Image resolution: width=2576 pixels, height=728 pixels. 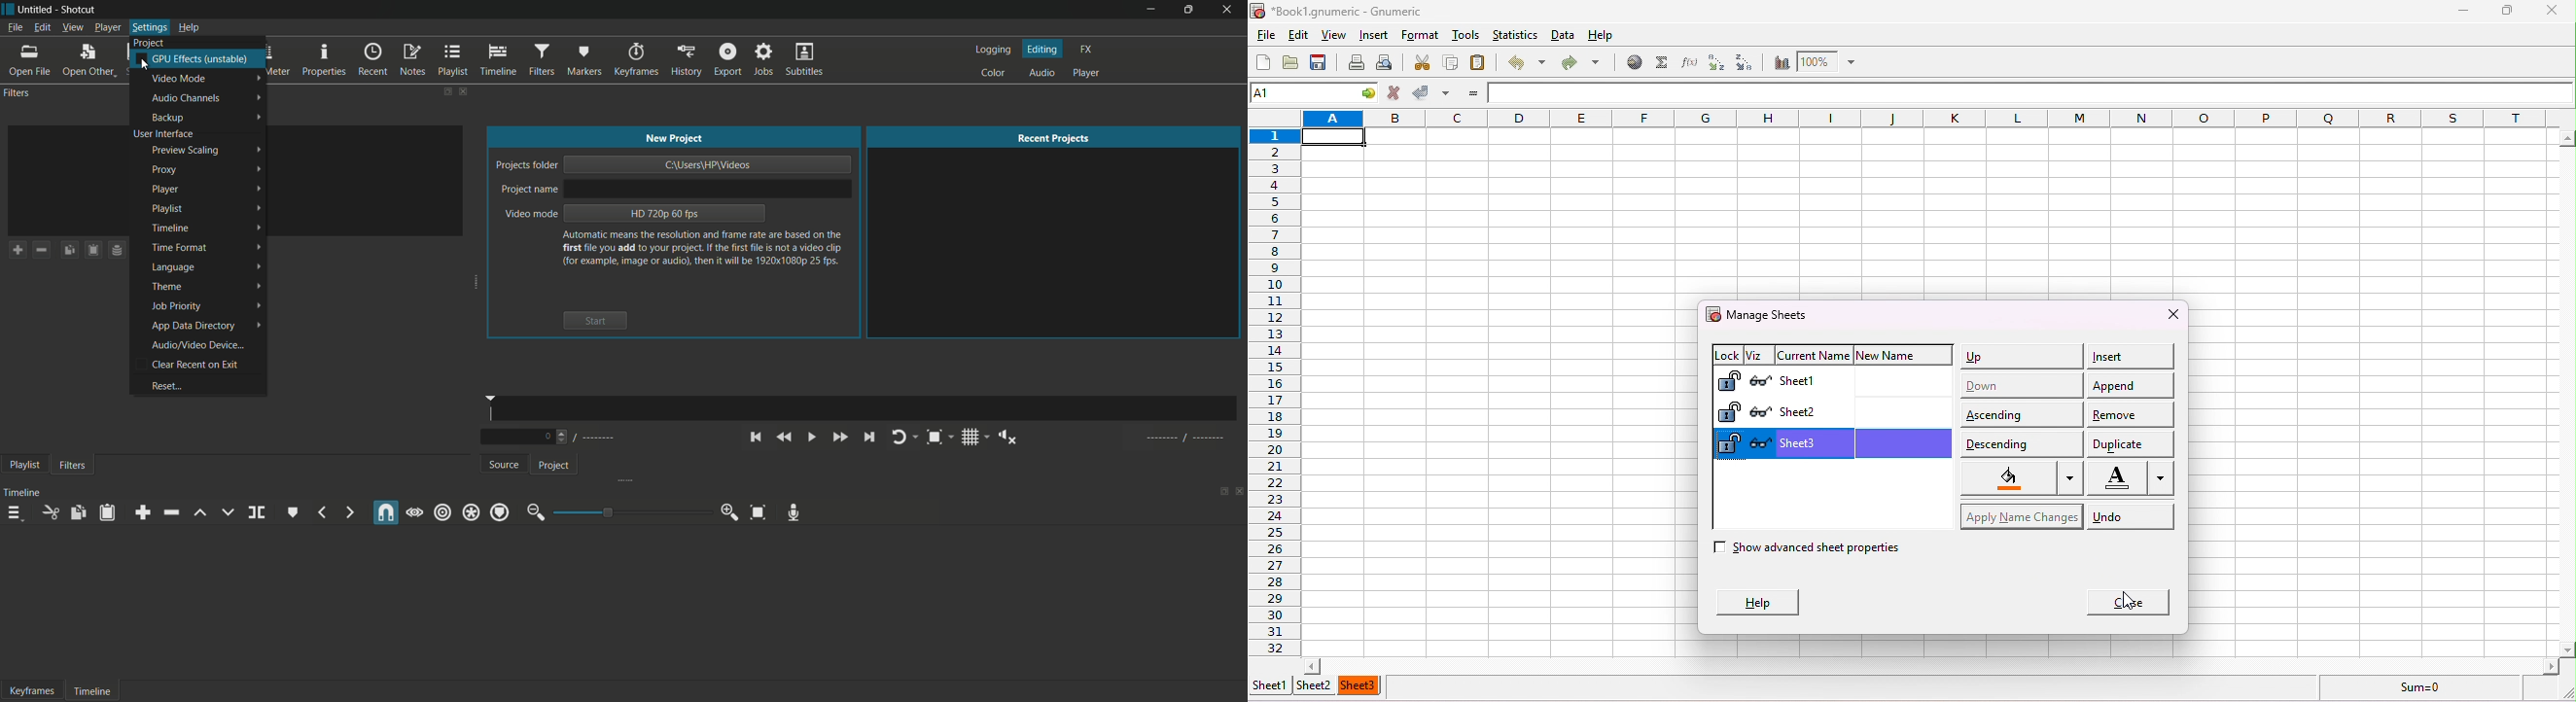 What do you see at coordinates (325, 60) in the screenshot?
I see `properties` at bounding box center [325, 60].